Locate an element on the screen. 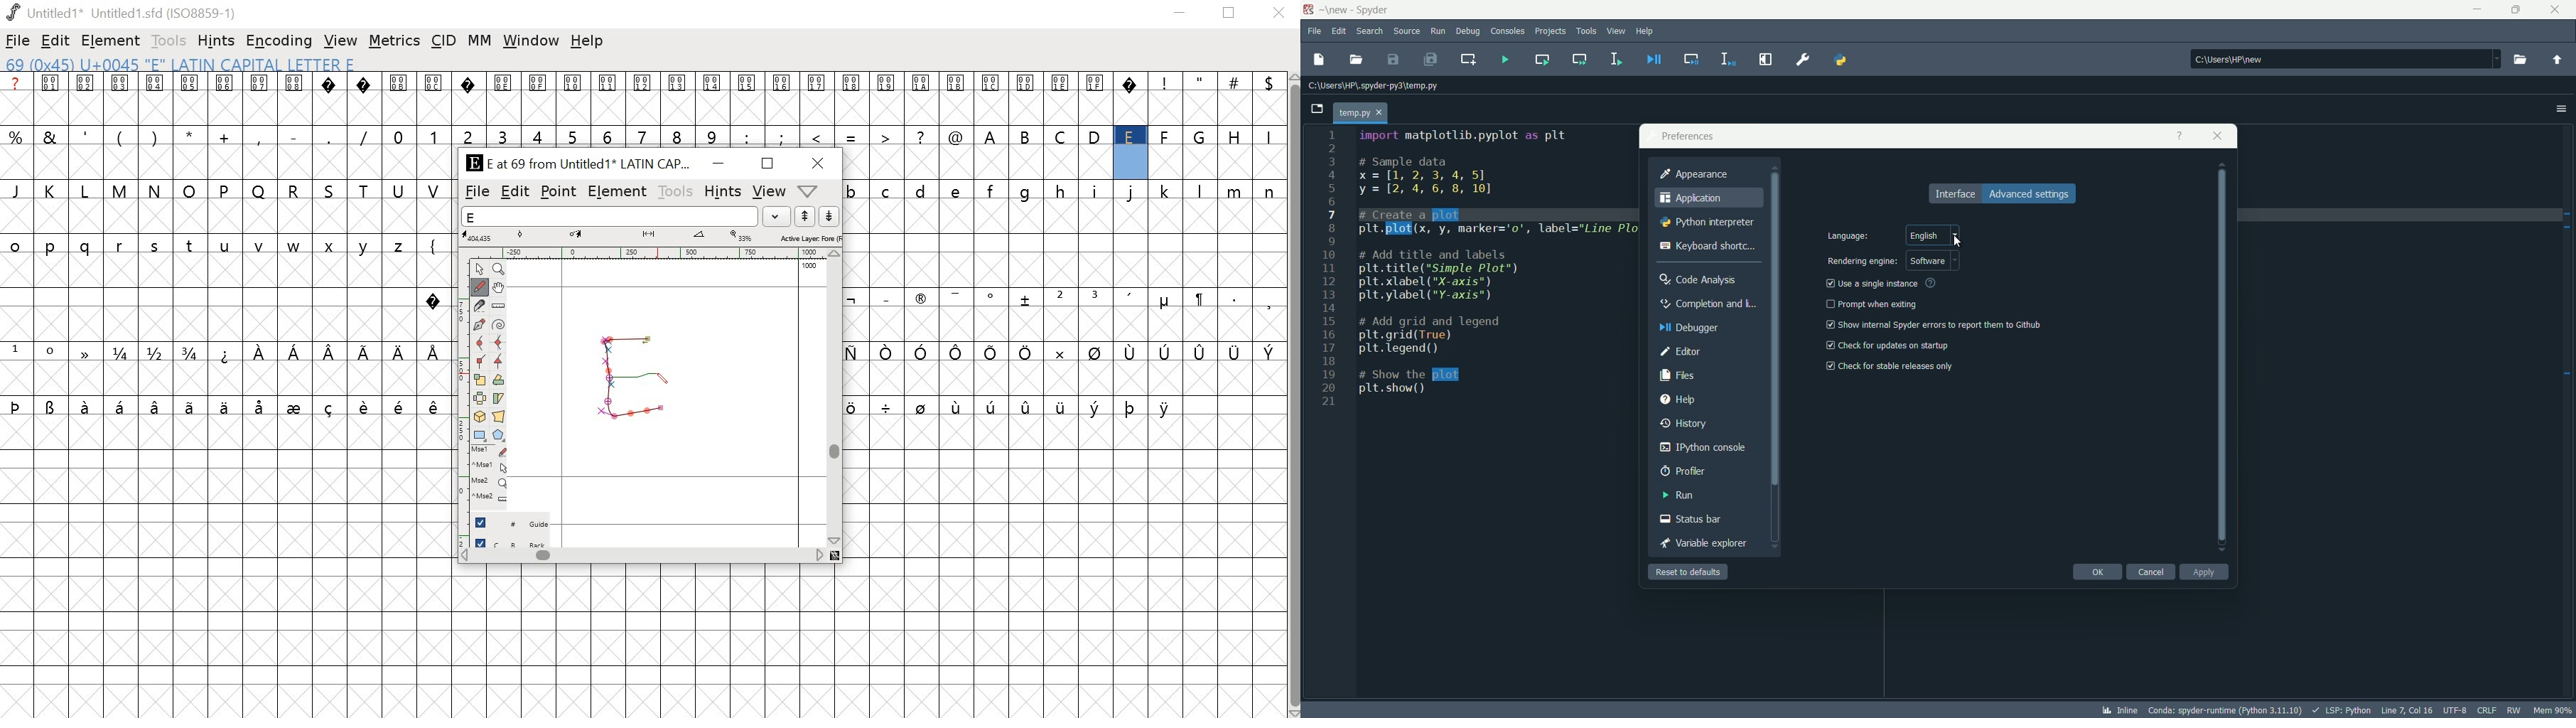 This screenshot has height=728, width=2576. special characters is located at coordinates (1065, 352).